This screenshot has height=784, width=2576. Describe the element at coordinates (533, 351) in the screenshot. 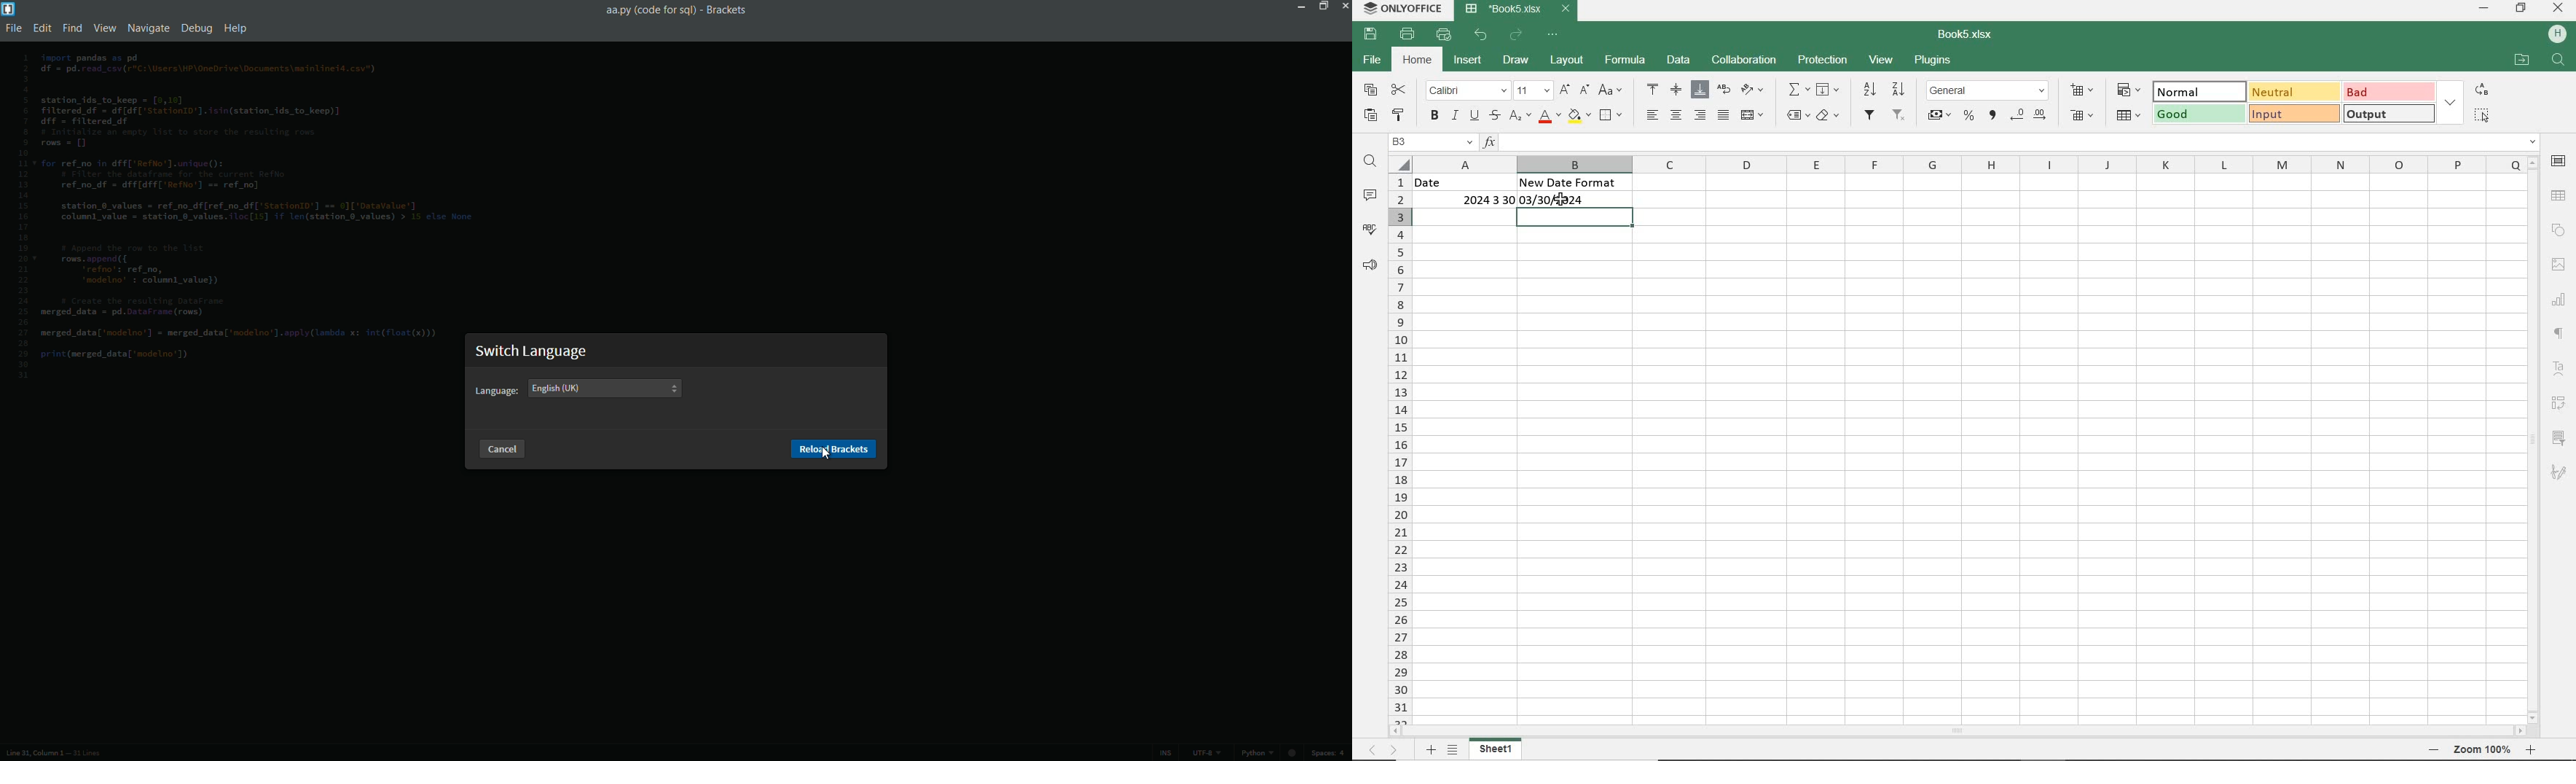

I see `switch language` at that location.